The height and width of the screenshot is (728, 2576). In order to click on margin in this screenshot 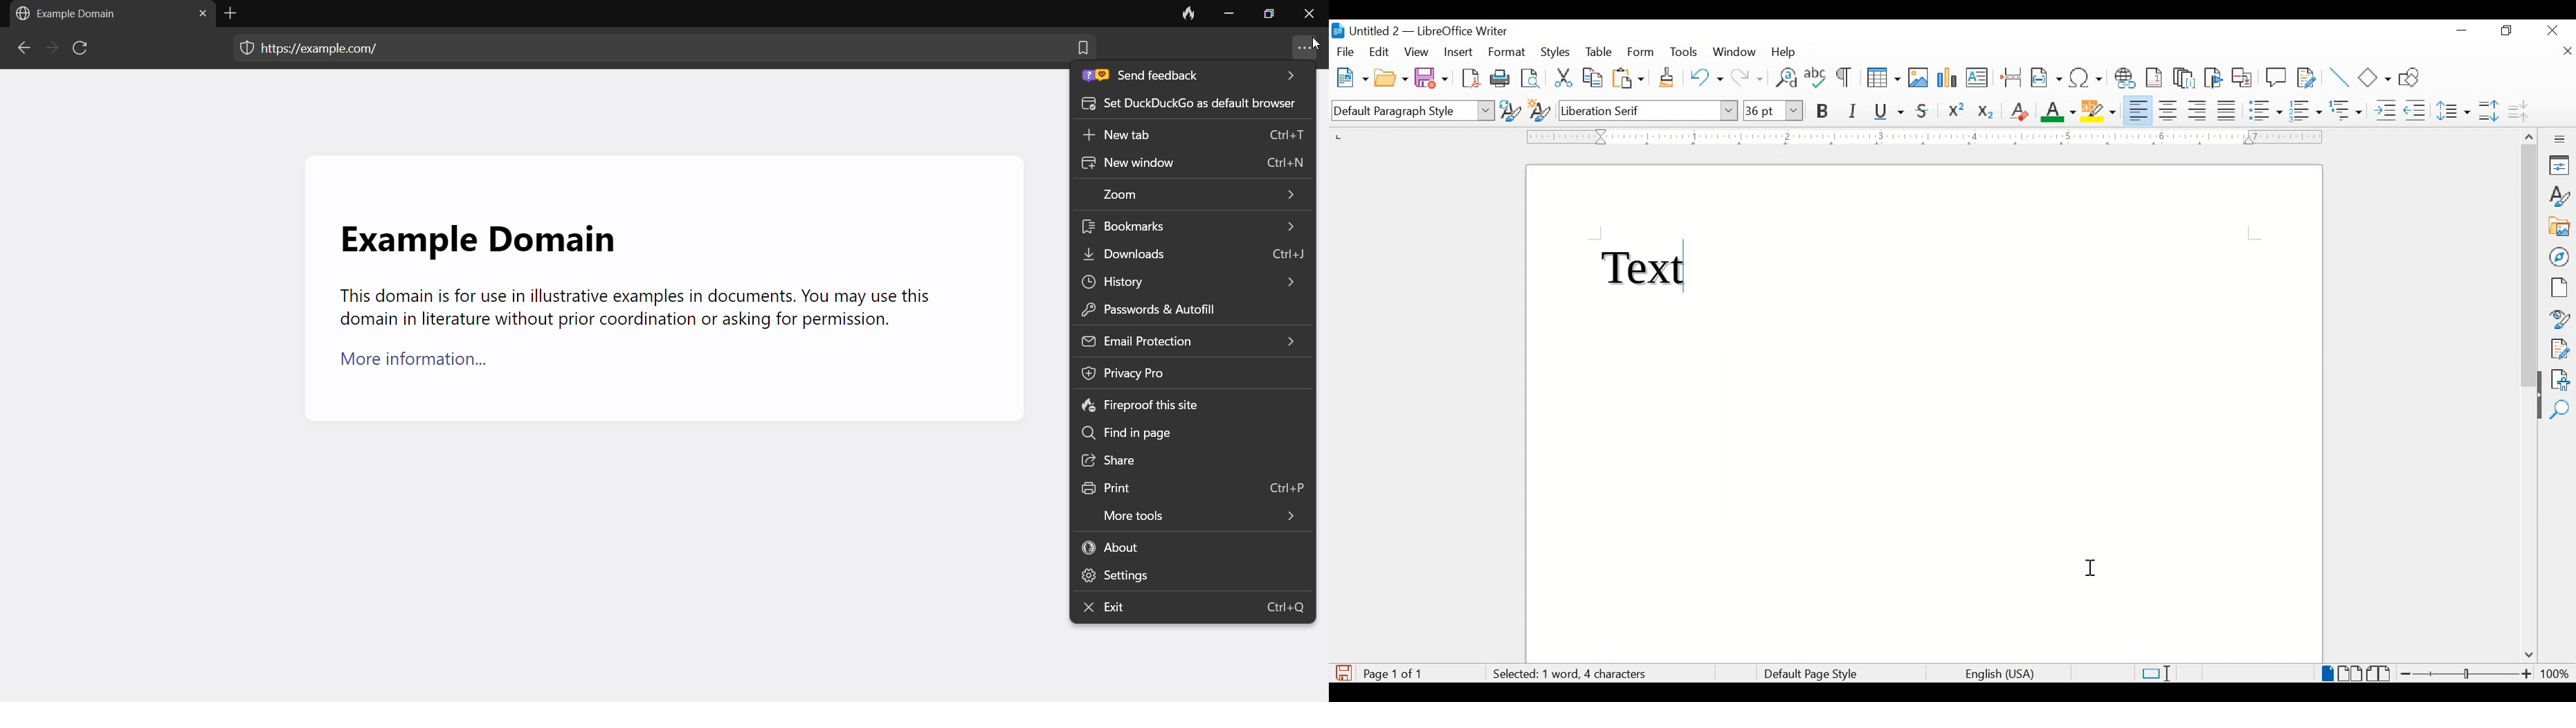, I will do `click(1921, 136)`.